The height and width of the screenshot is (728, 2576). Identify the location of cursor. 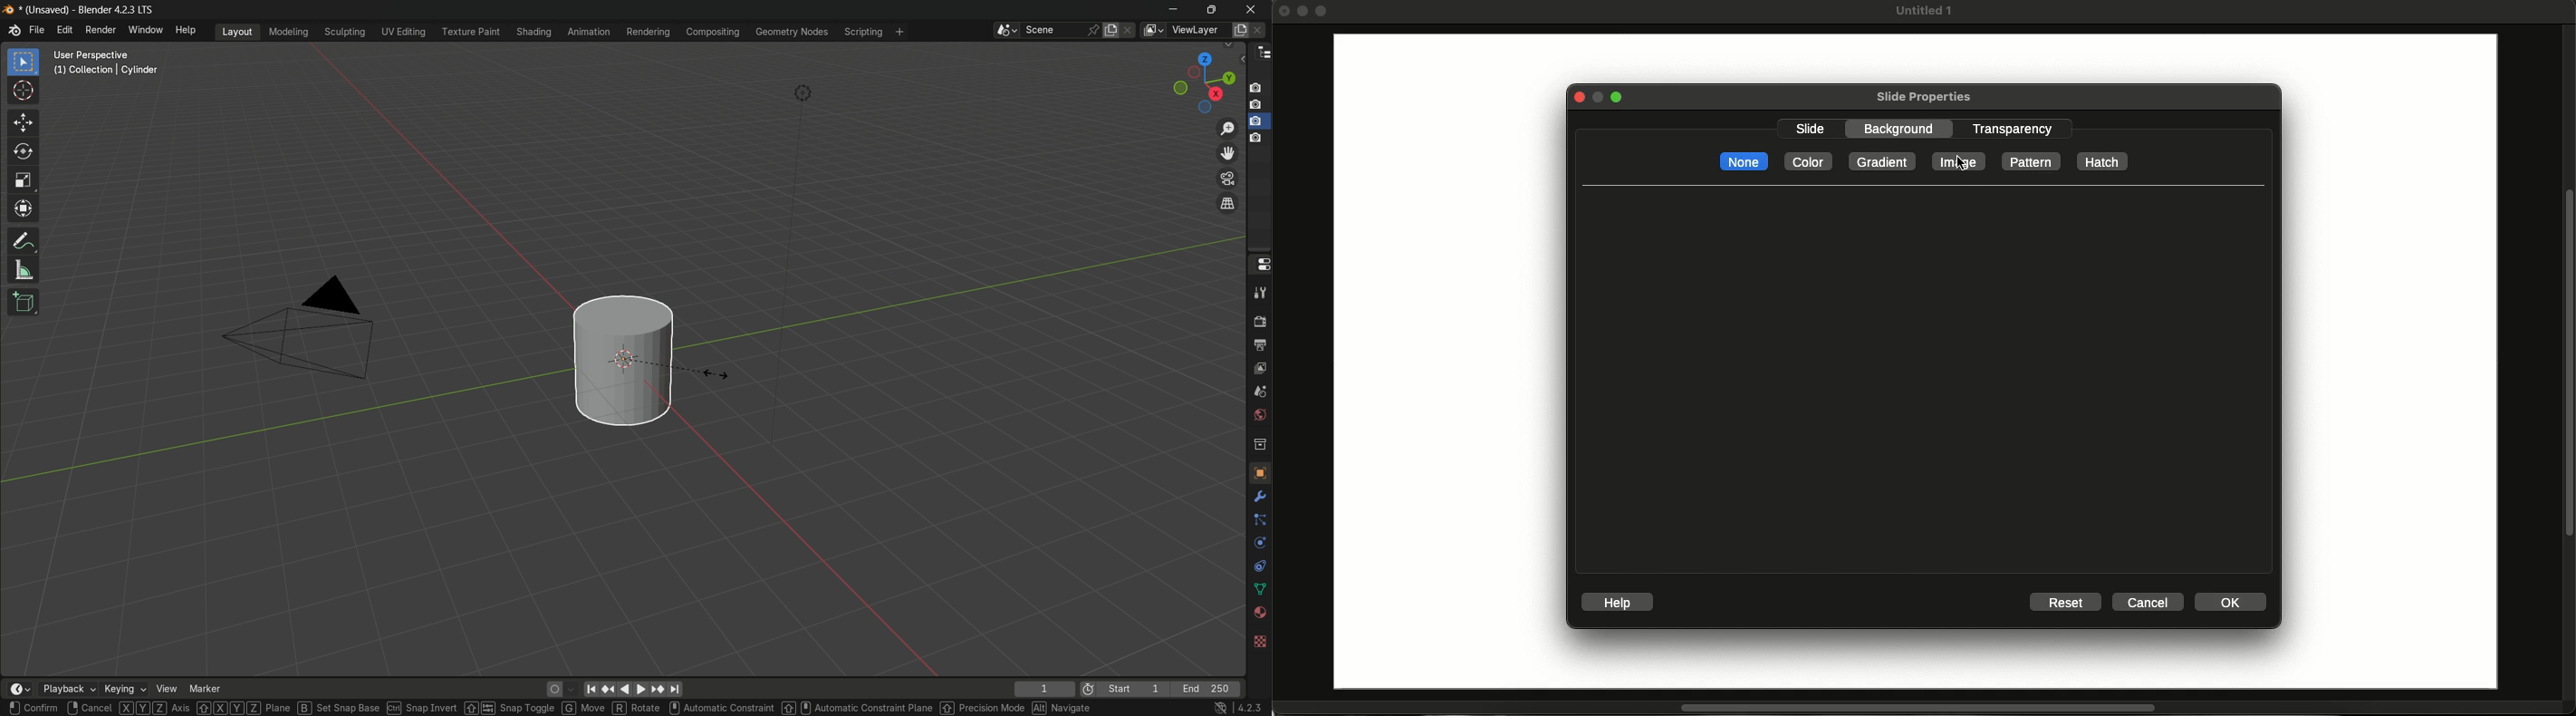
(23, 92).